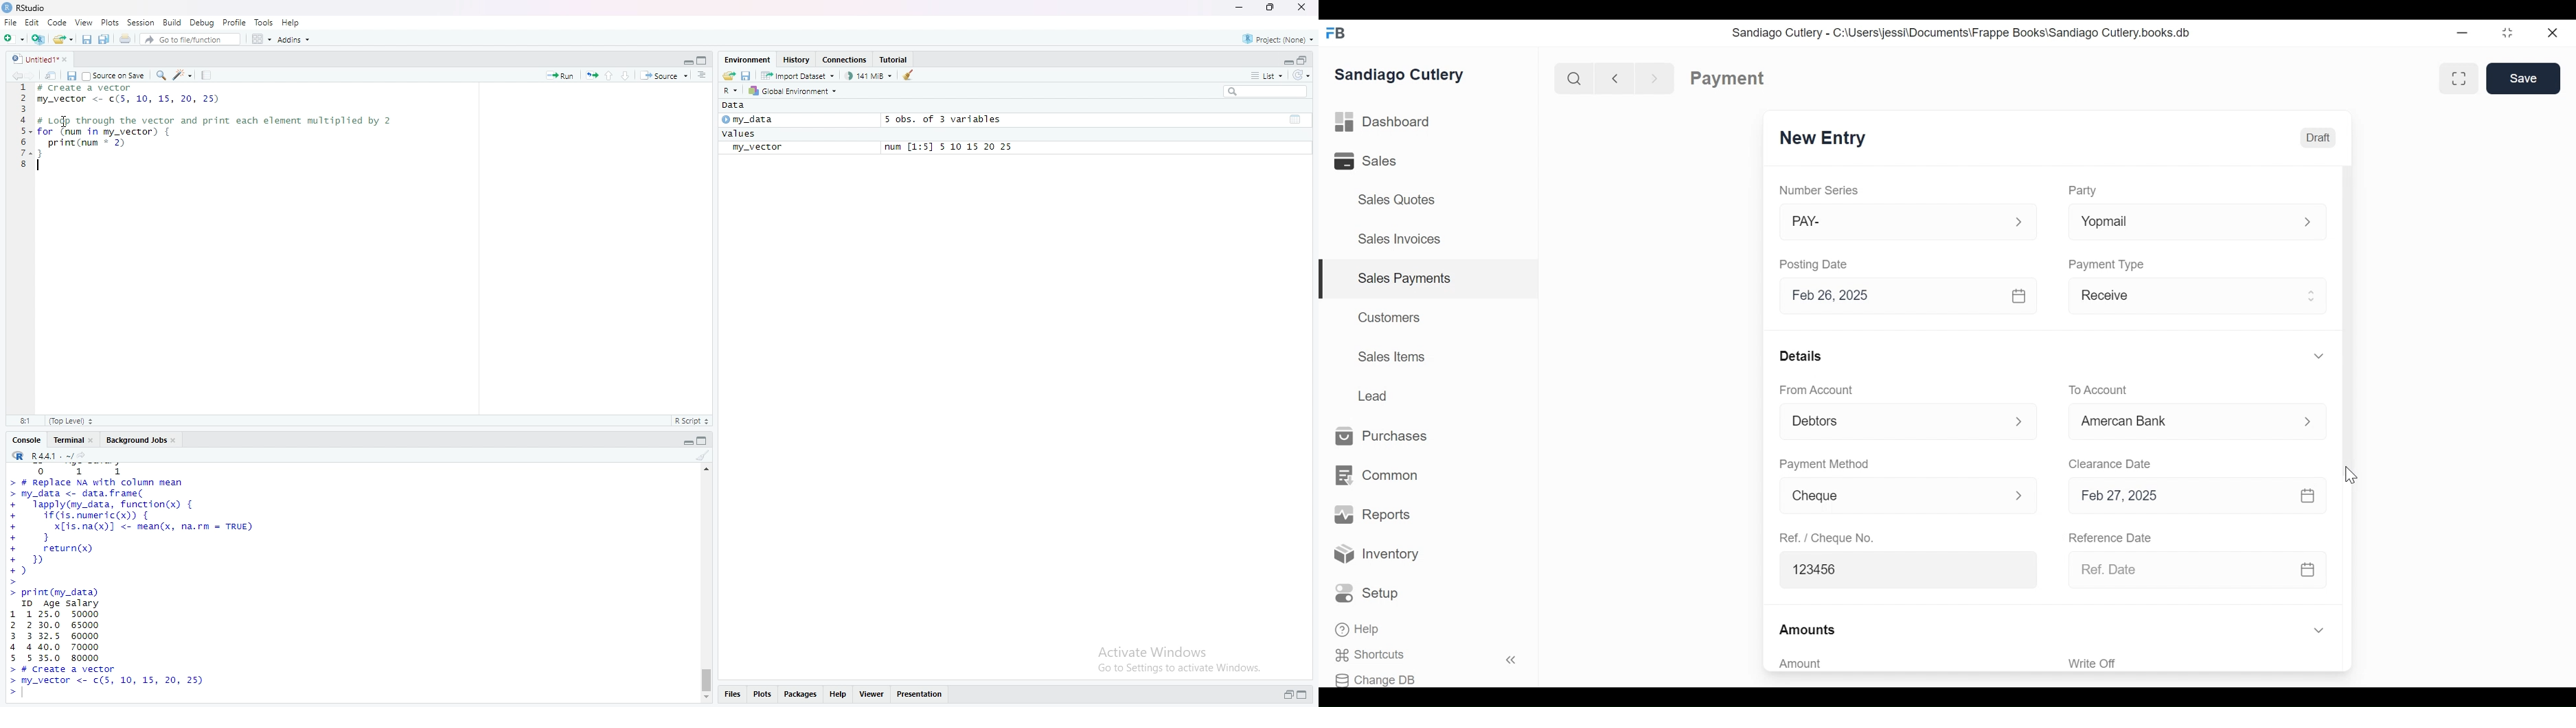 The height and width of the screenshot is (728, 2576). Describe the element at coordinates (39, 165) in the screenshot. I see `text cursor` at that location.